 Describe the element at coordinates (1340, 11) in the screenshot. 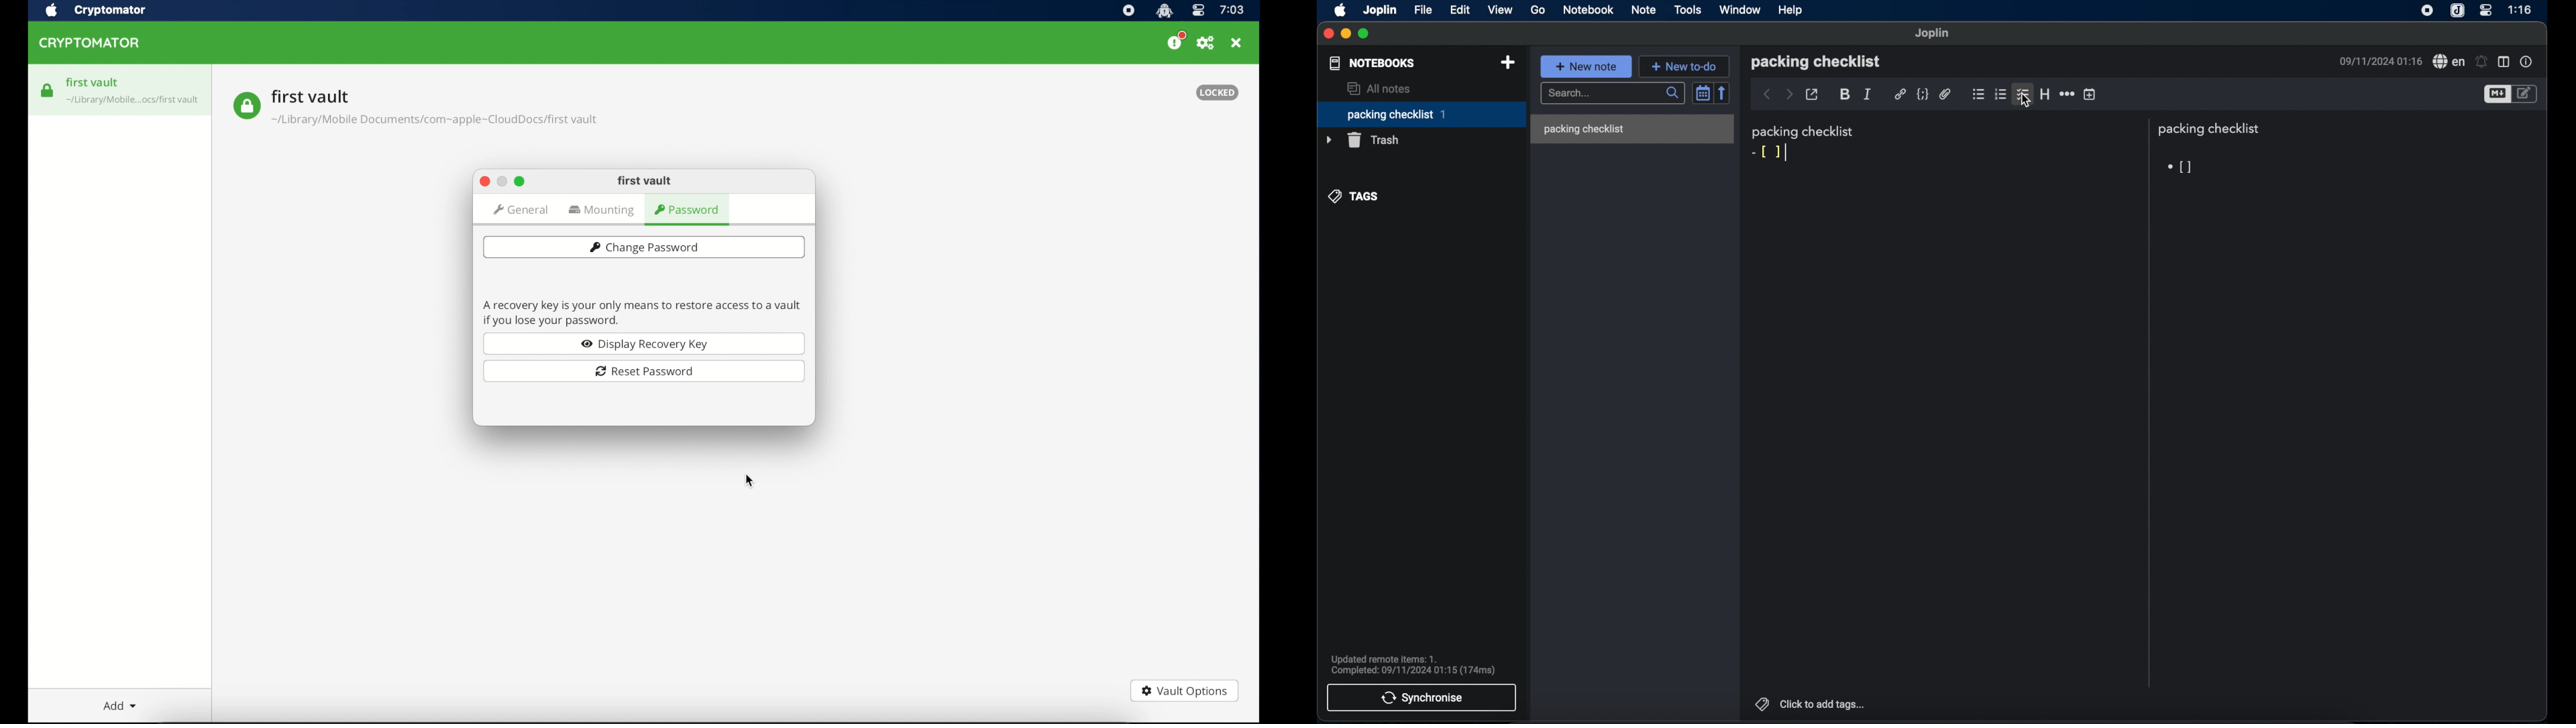

I see `apple icon` at that location.